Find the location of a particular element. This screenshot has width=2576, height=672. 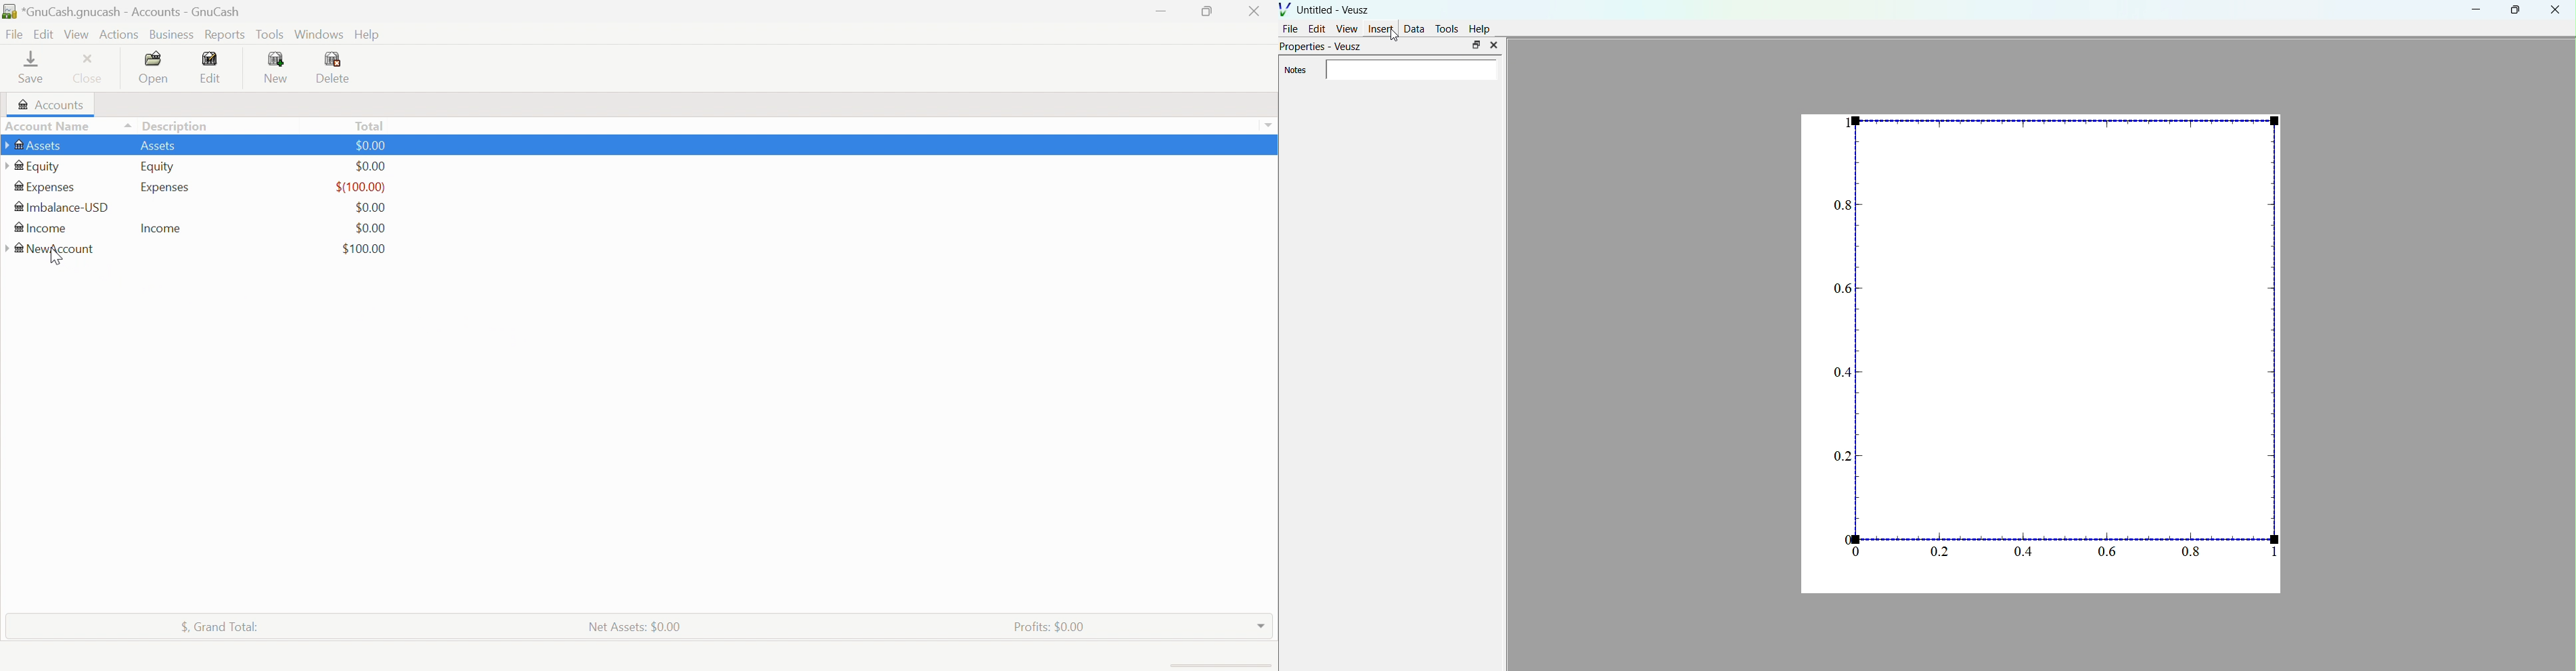

$(100.00) is located at coordinates (362, 188).